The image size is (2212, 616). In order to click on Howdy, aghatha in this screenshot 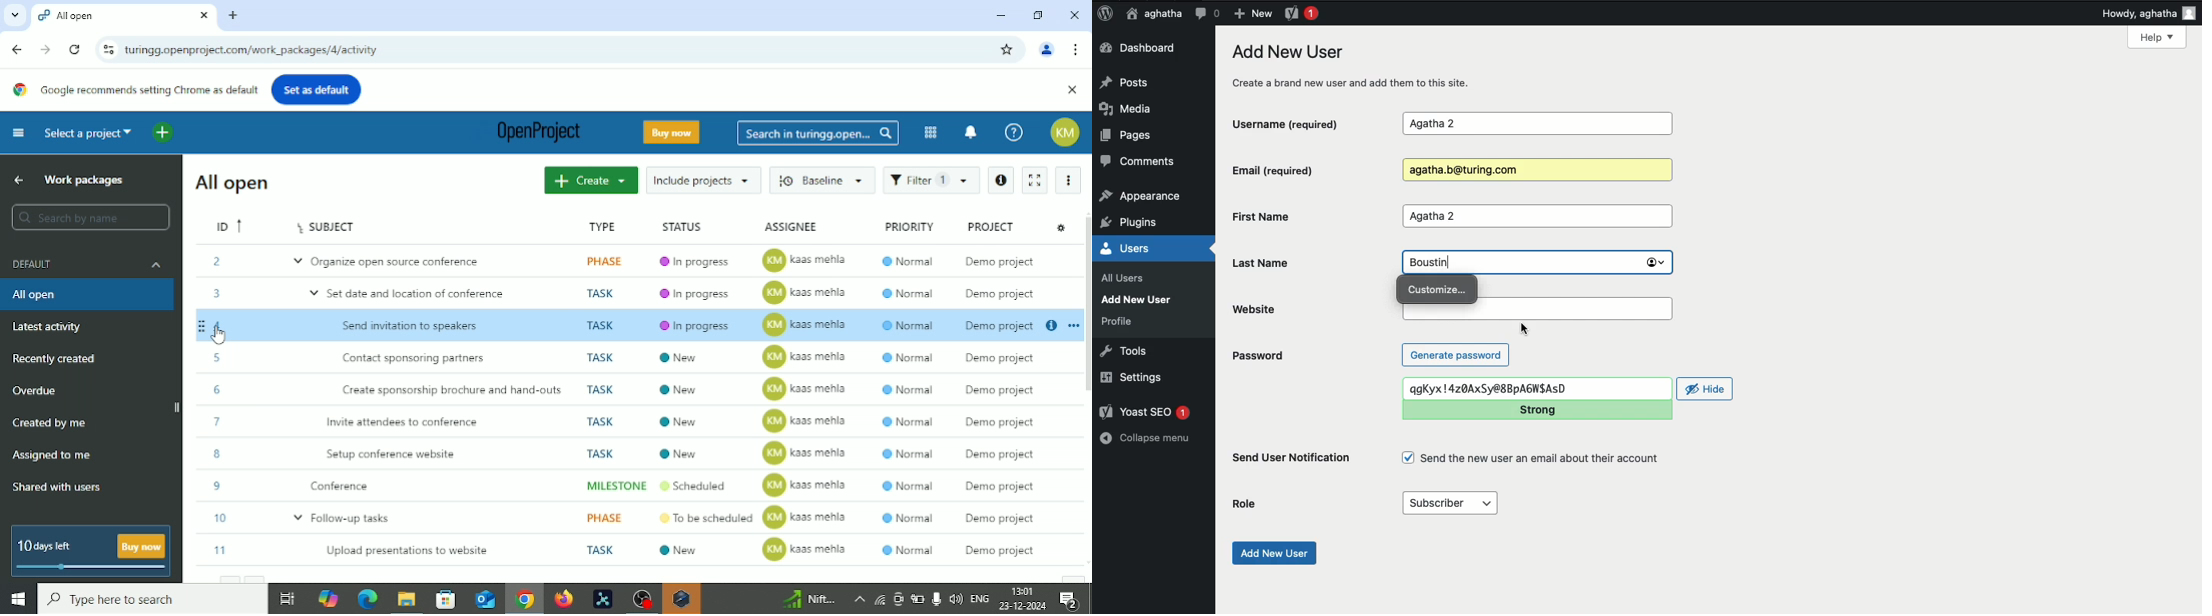, I will do `click(2150, 13)`.